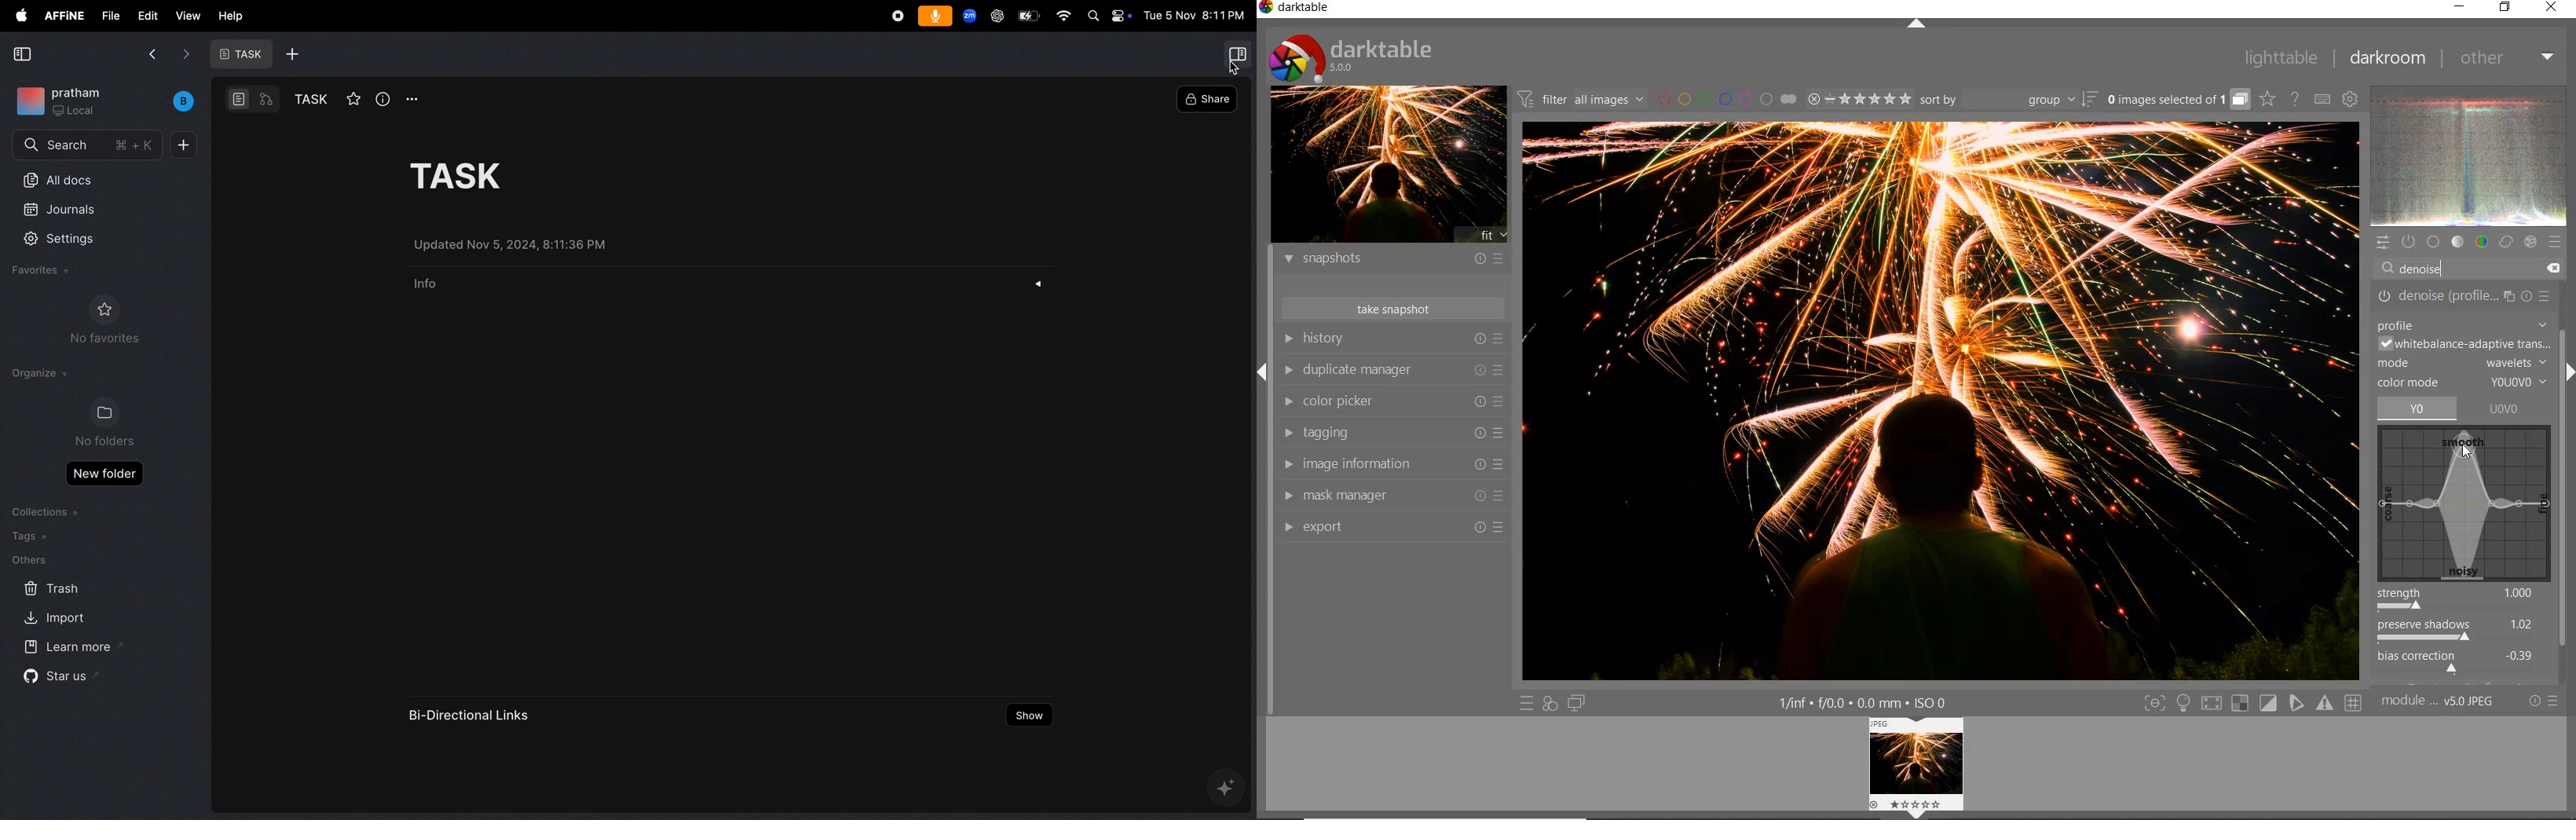 The height and width of the screenshot is (840, 2576). What do you see at coordinates (2464, 504) in the screenshot?
I see `denoise map` at bounding box center [2464, 504].